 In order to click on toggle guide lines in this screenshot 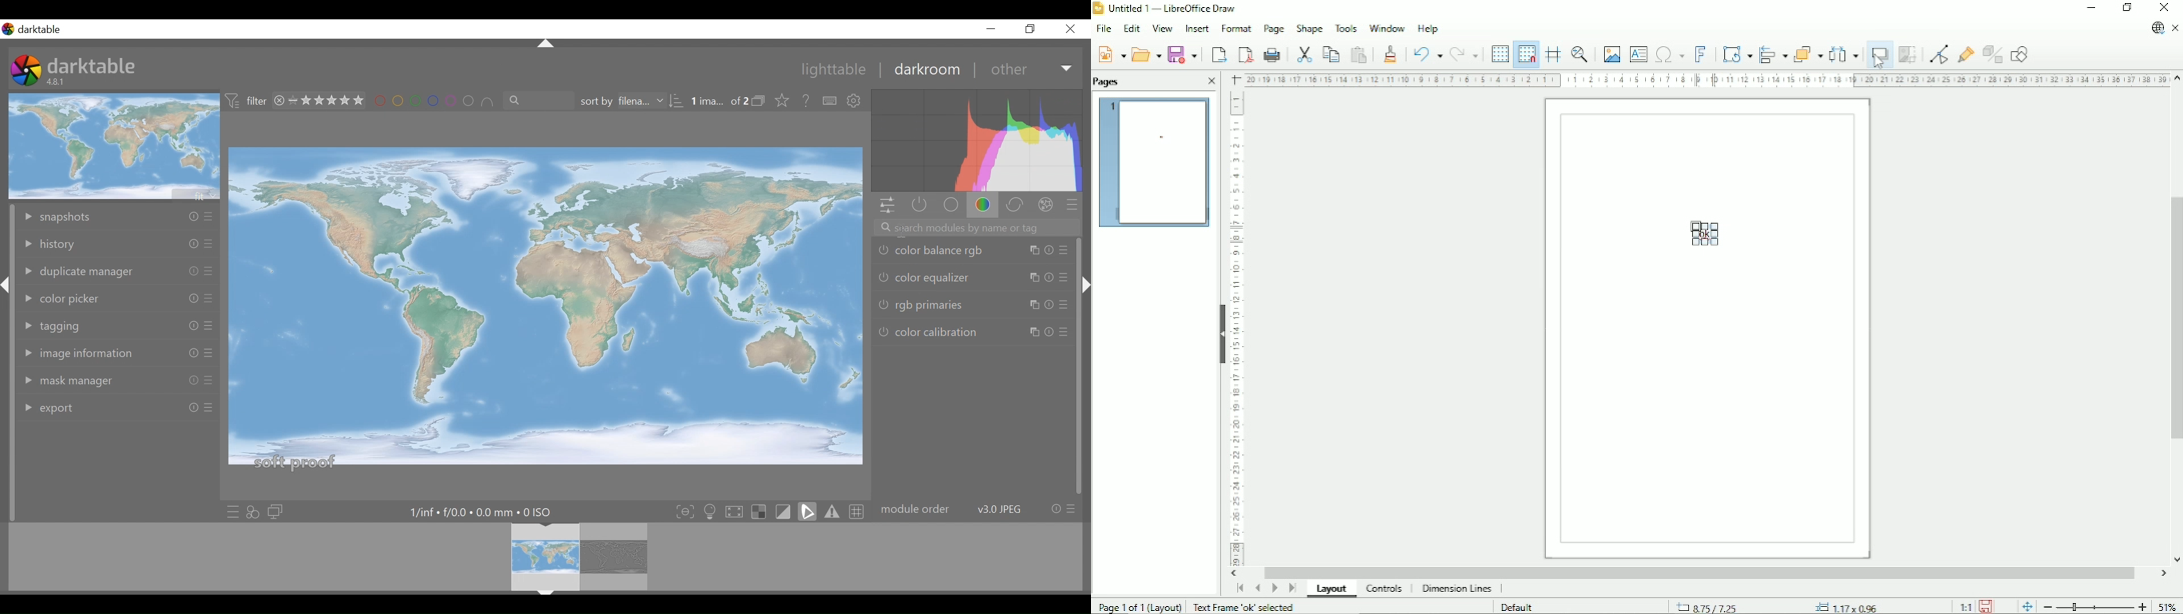, I will do `click(858, 511)`.